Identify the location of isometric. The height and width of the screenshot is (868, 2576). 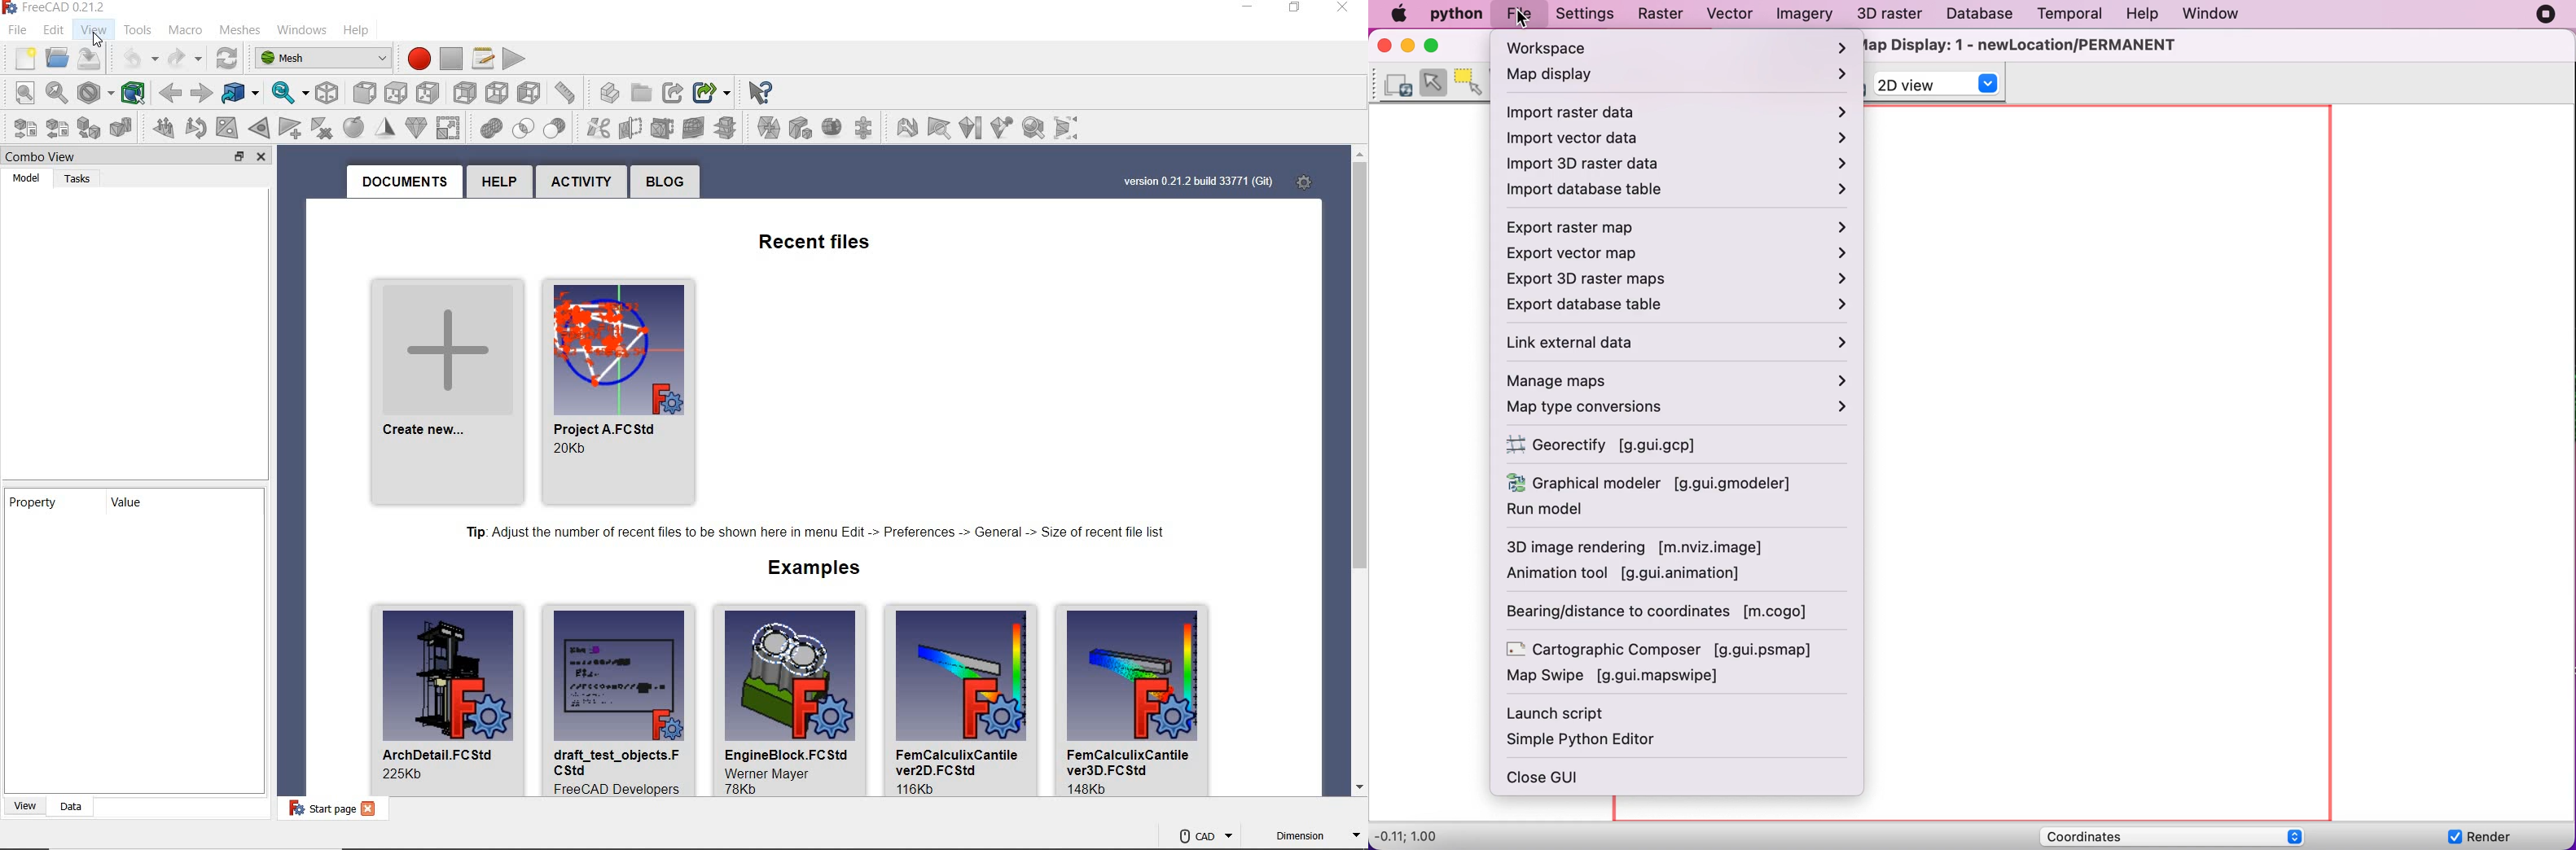
(327, 92).